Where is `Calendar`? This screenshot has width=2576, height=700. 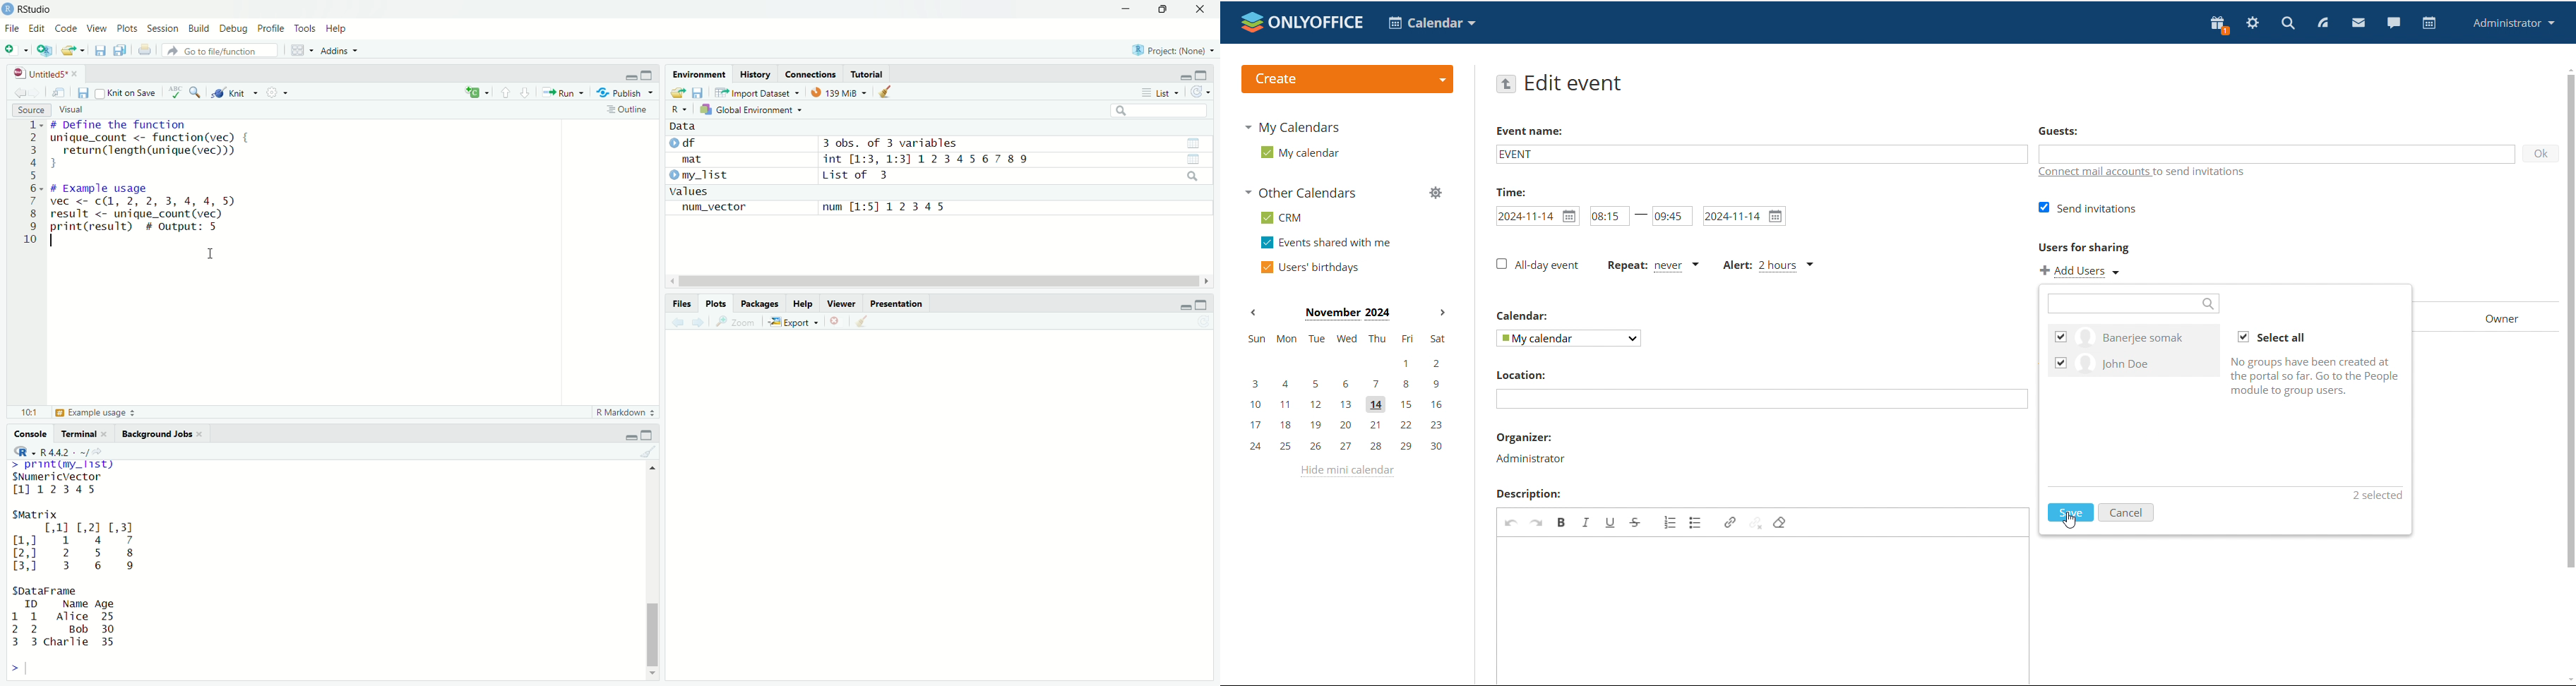
Calendar is located at coordinates (1524, 315).